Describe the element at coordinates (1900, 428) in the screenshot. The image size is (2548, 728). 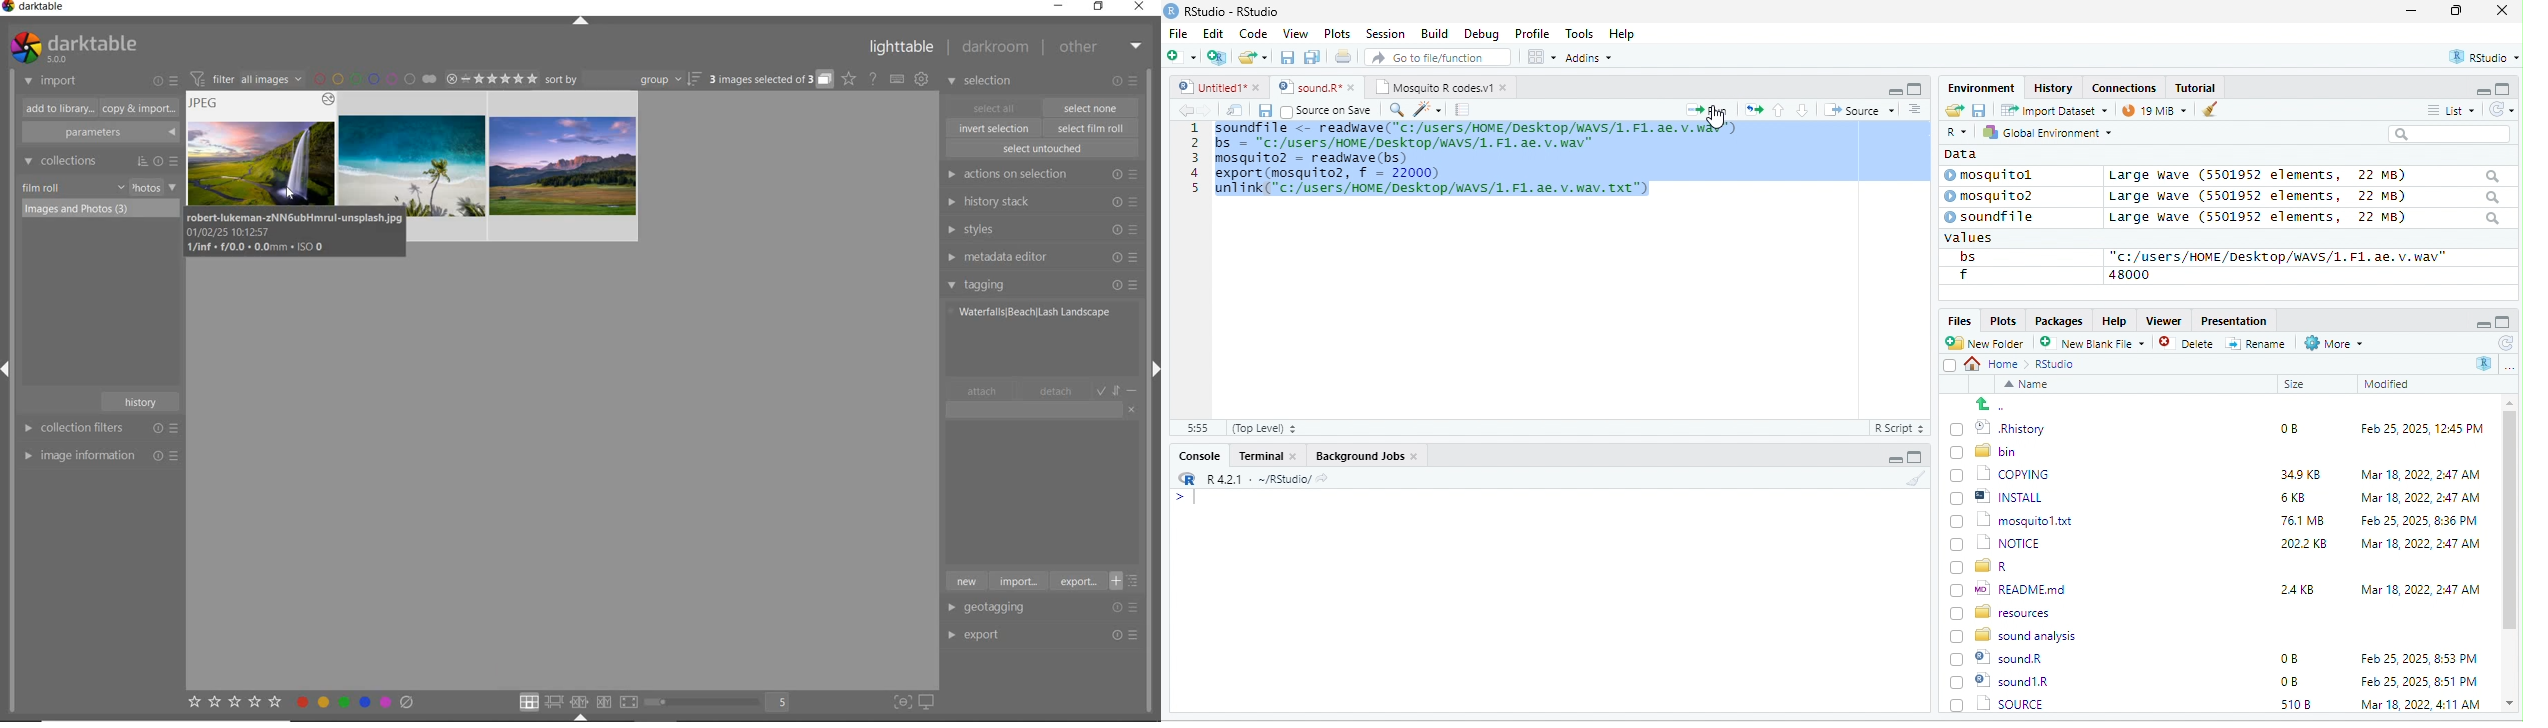
I see `R Script 5` at that location.